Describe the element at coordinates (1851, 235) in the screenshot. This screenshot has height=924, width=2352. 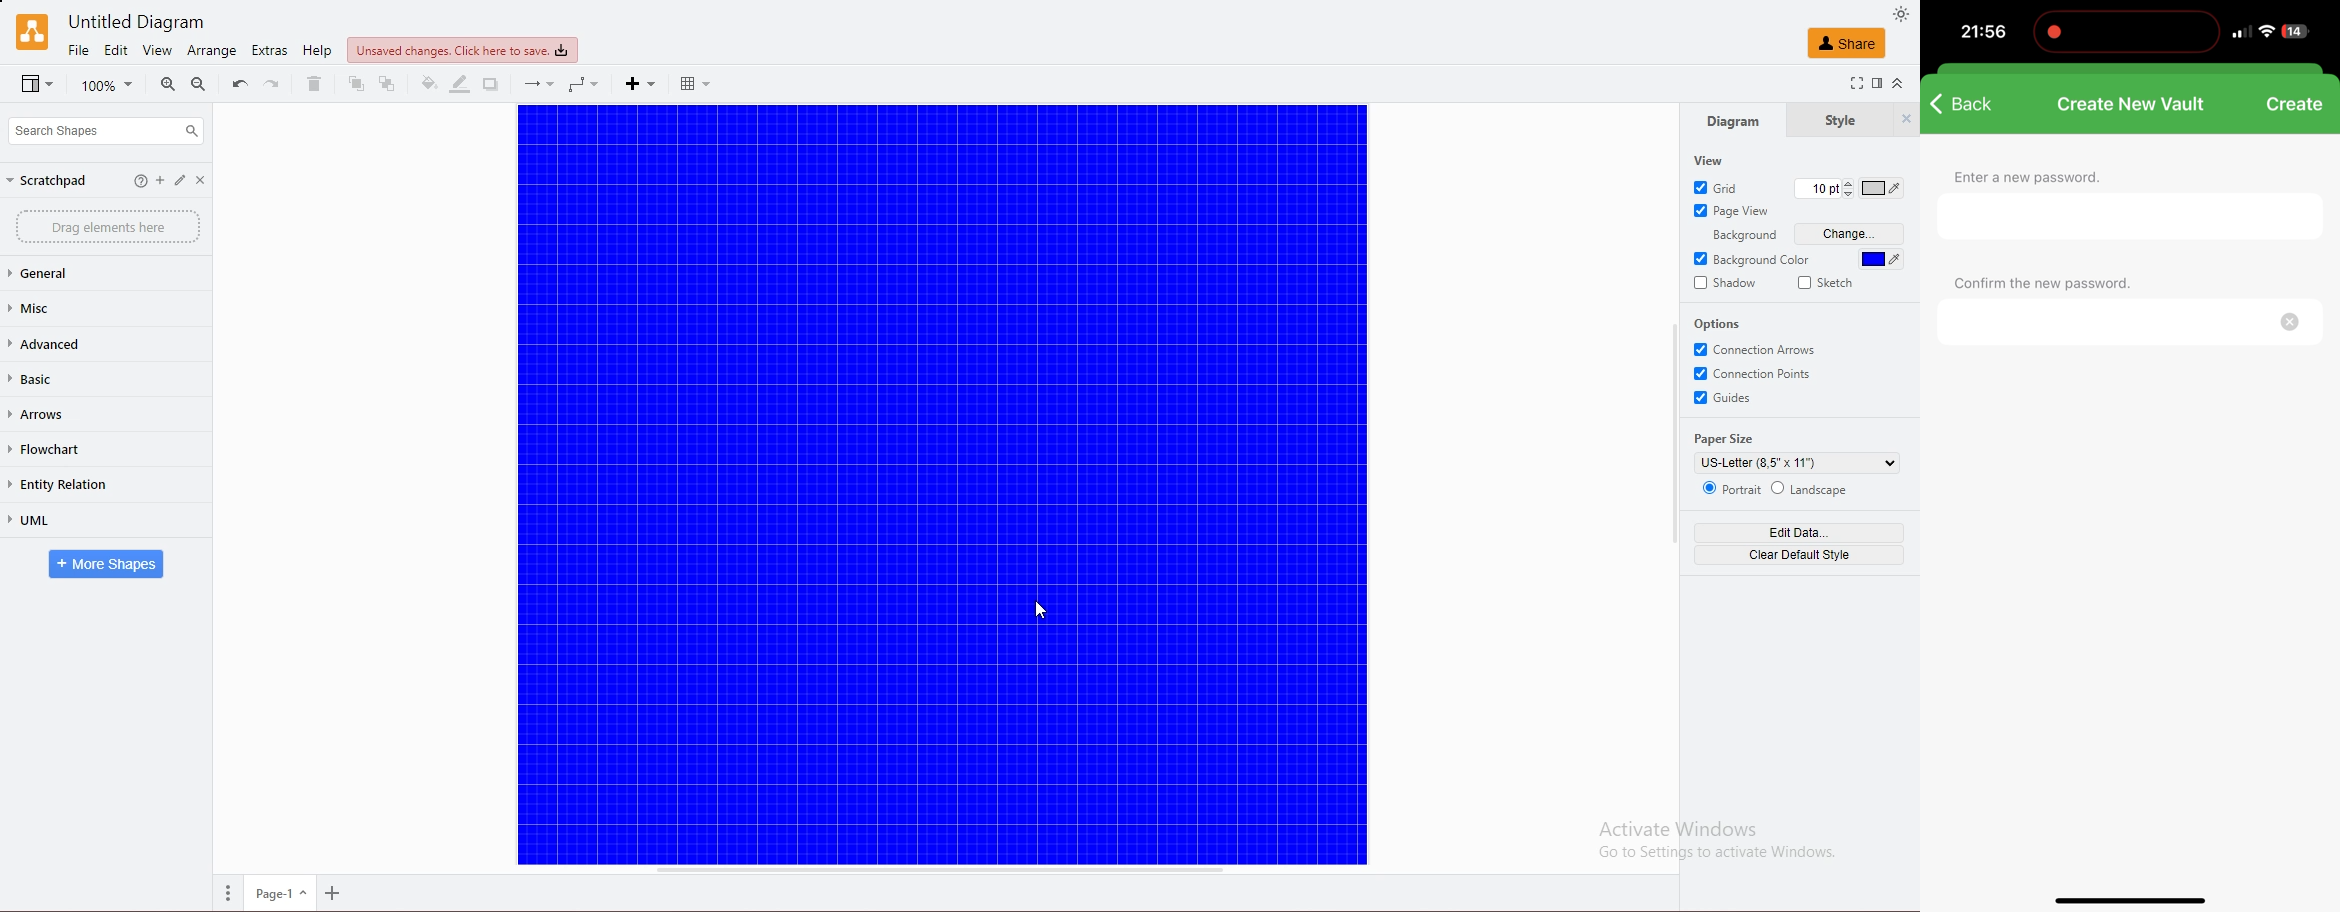
I see `change` at that location.